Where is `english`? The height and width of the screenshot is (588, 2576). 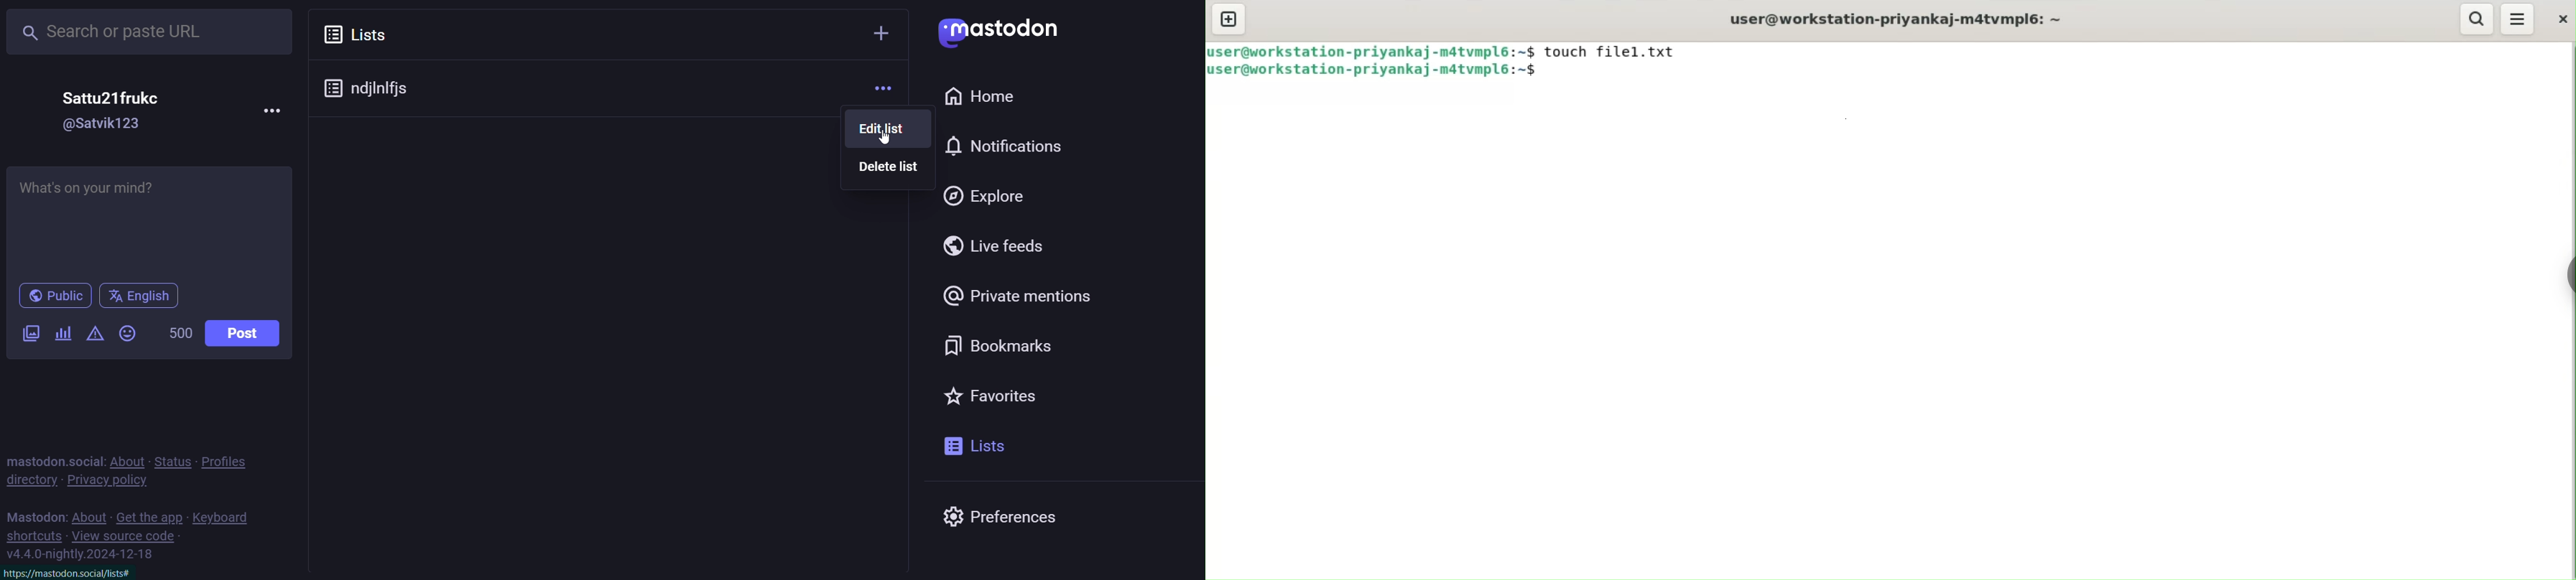 english is located at coordinates (138, 296).